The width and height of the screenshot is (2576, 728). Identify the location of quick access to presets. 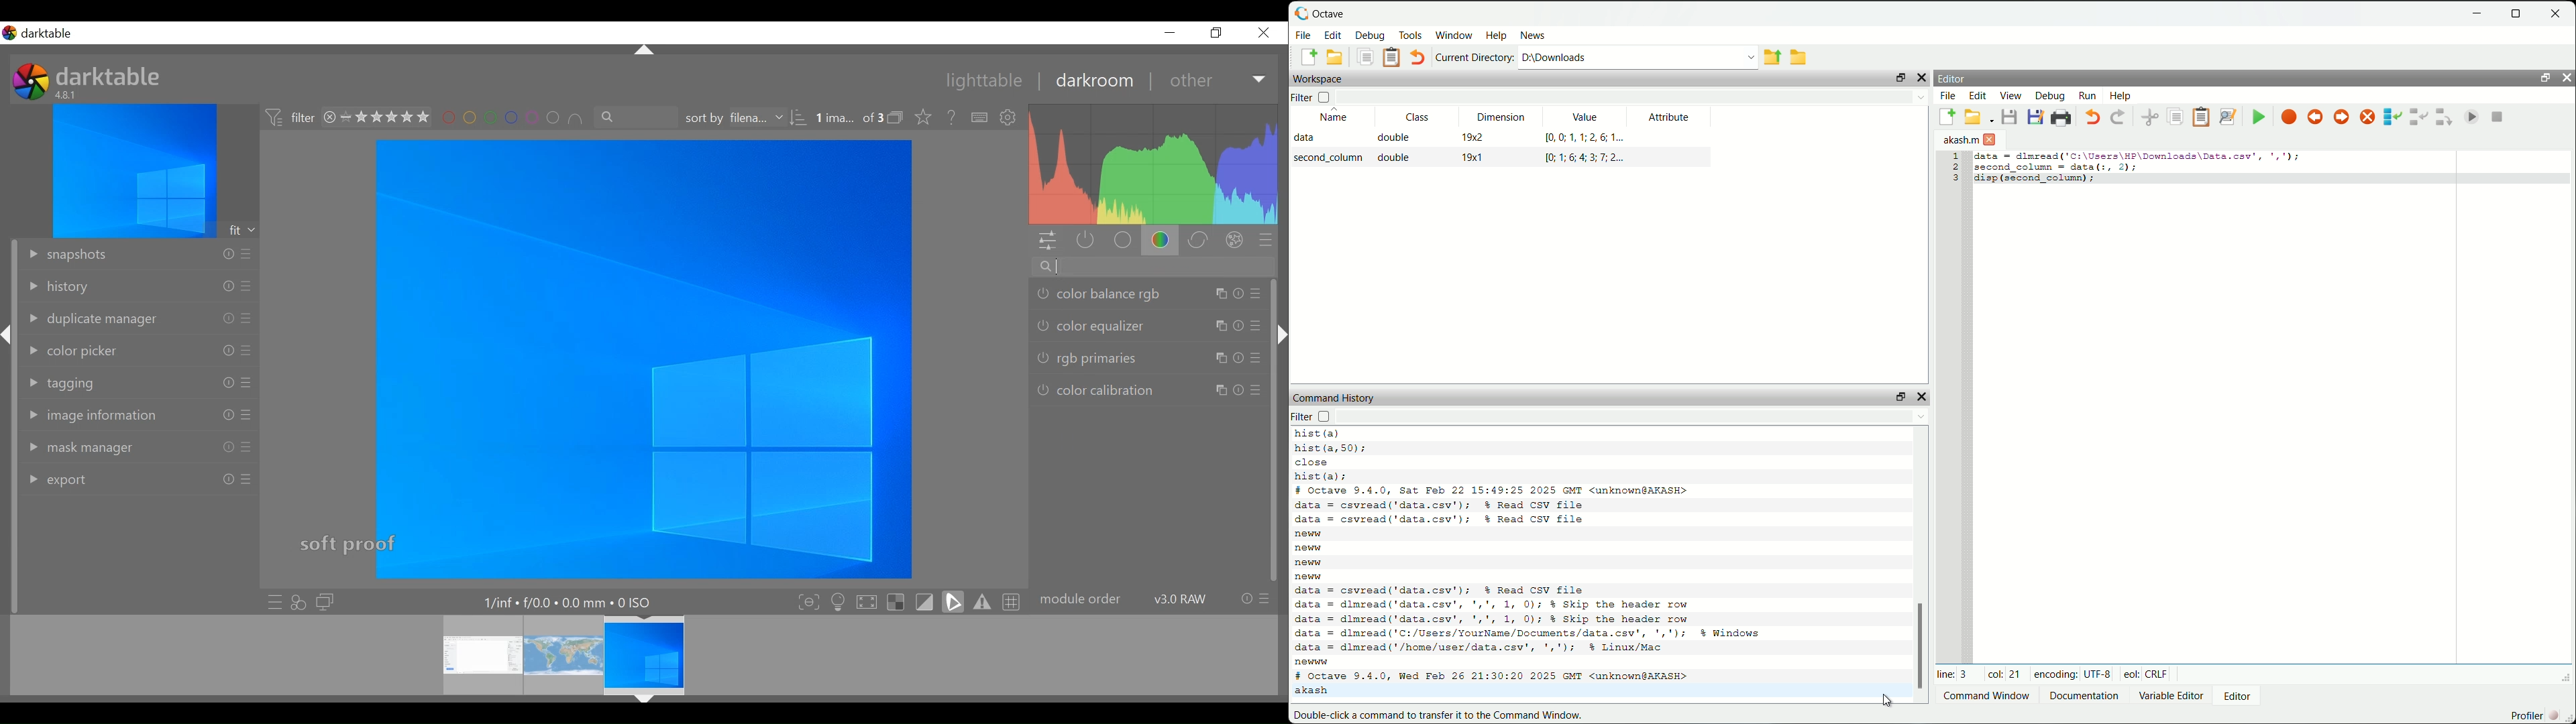
(270, 601).